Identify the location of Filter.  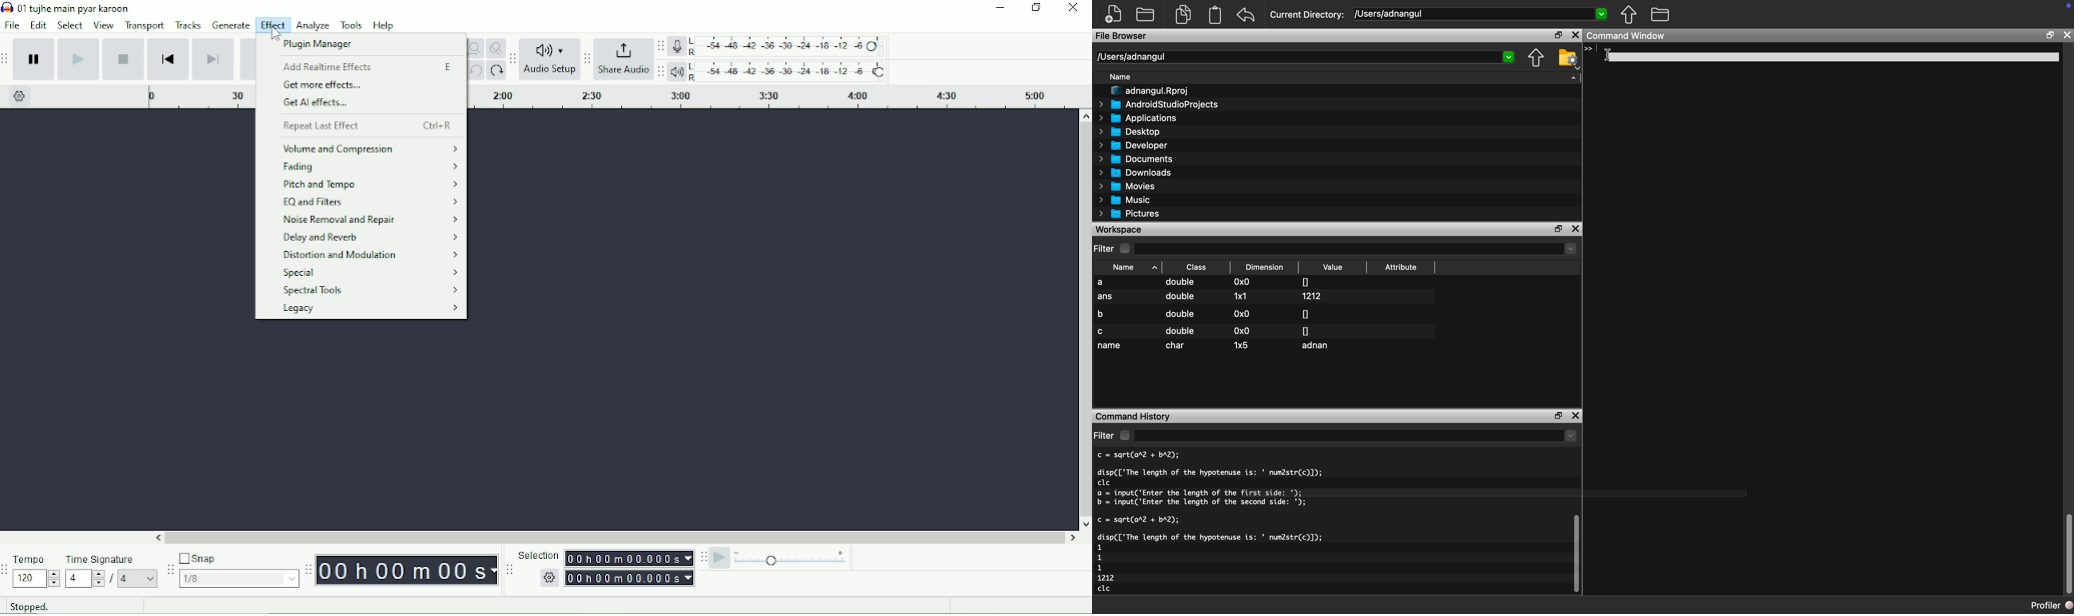
(1105, 249).